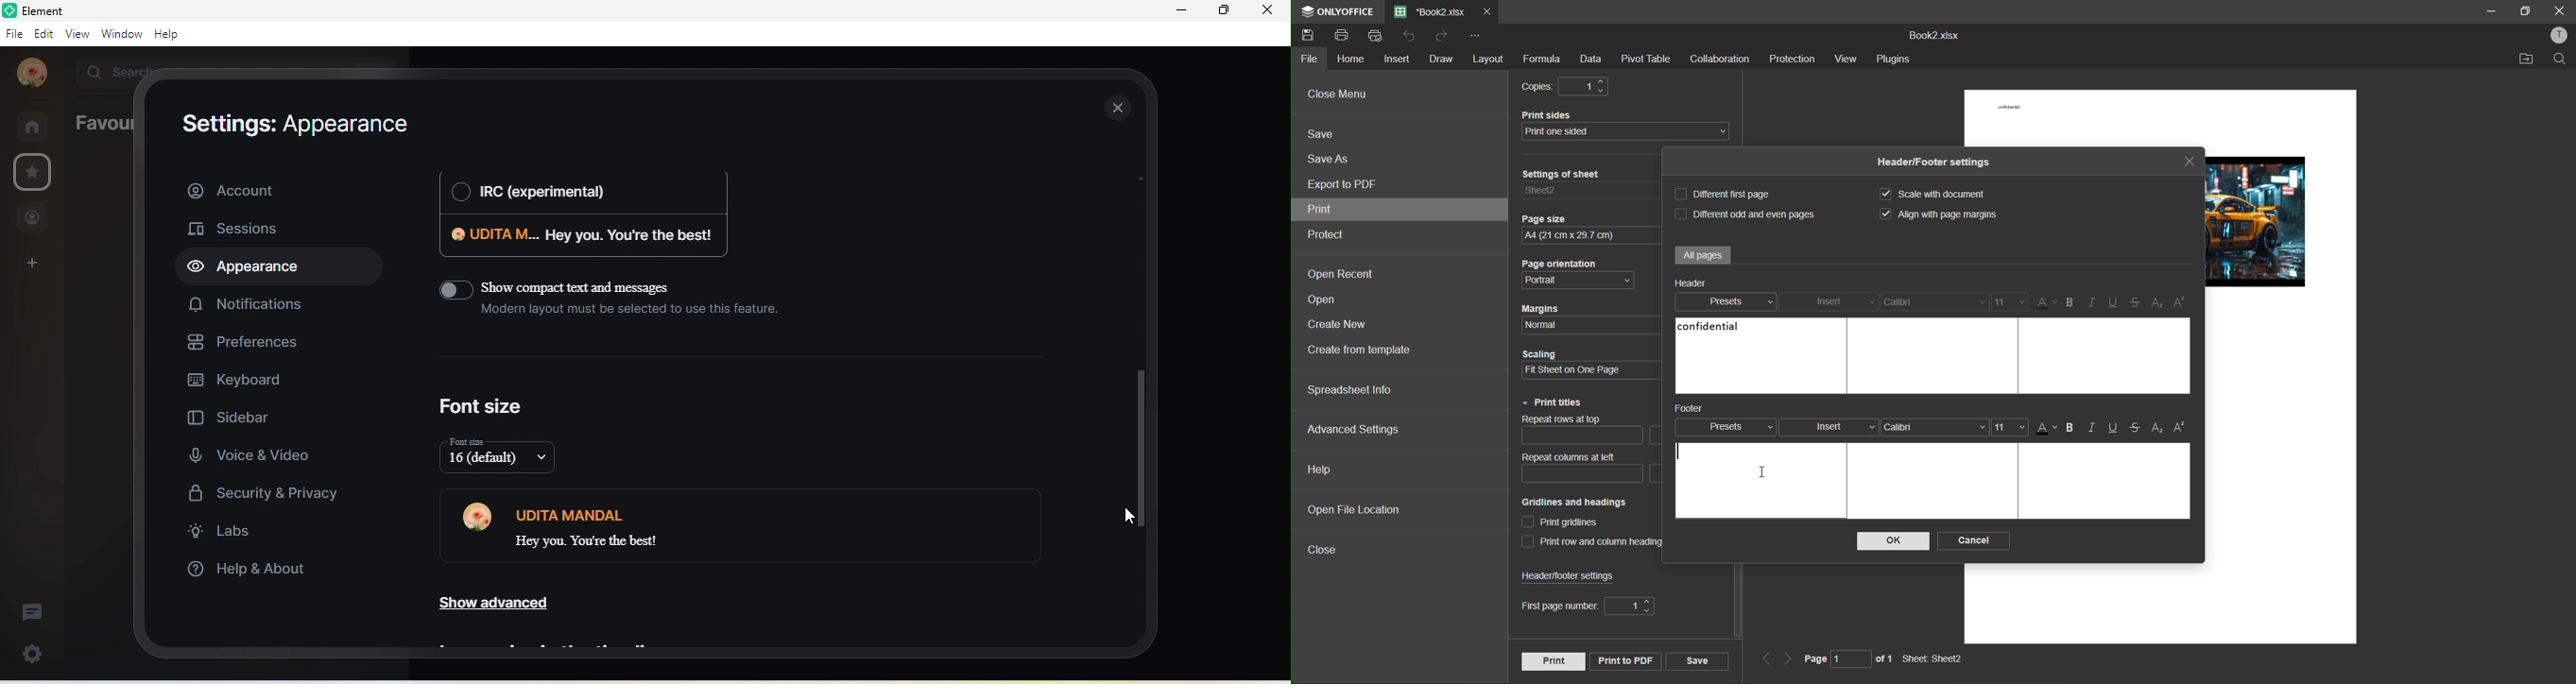 This screenshot has height=700, width=2576. What do you see at coordinates (1379, 37) in the screenshot?
I see `quick print` at bounding box center [1379, 37].